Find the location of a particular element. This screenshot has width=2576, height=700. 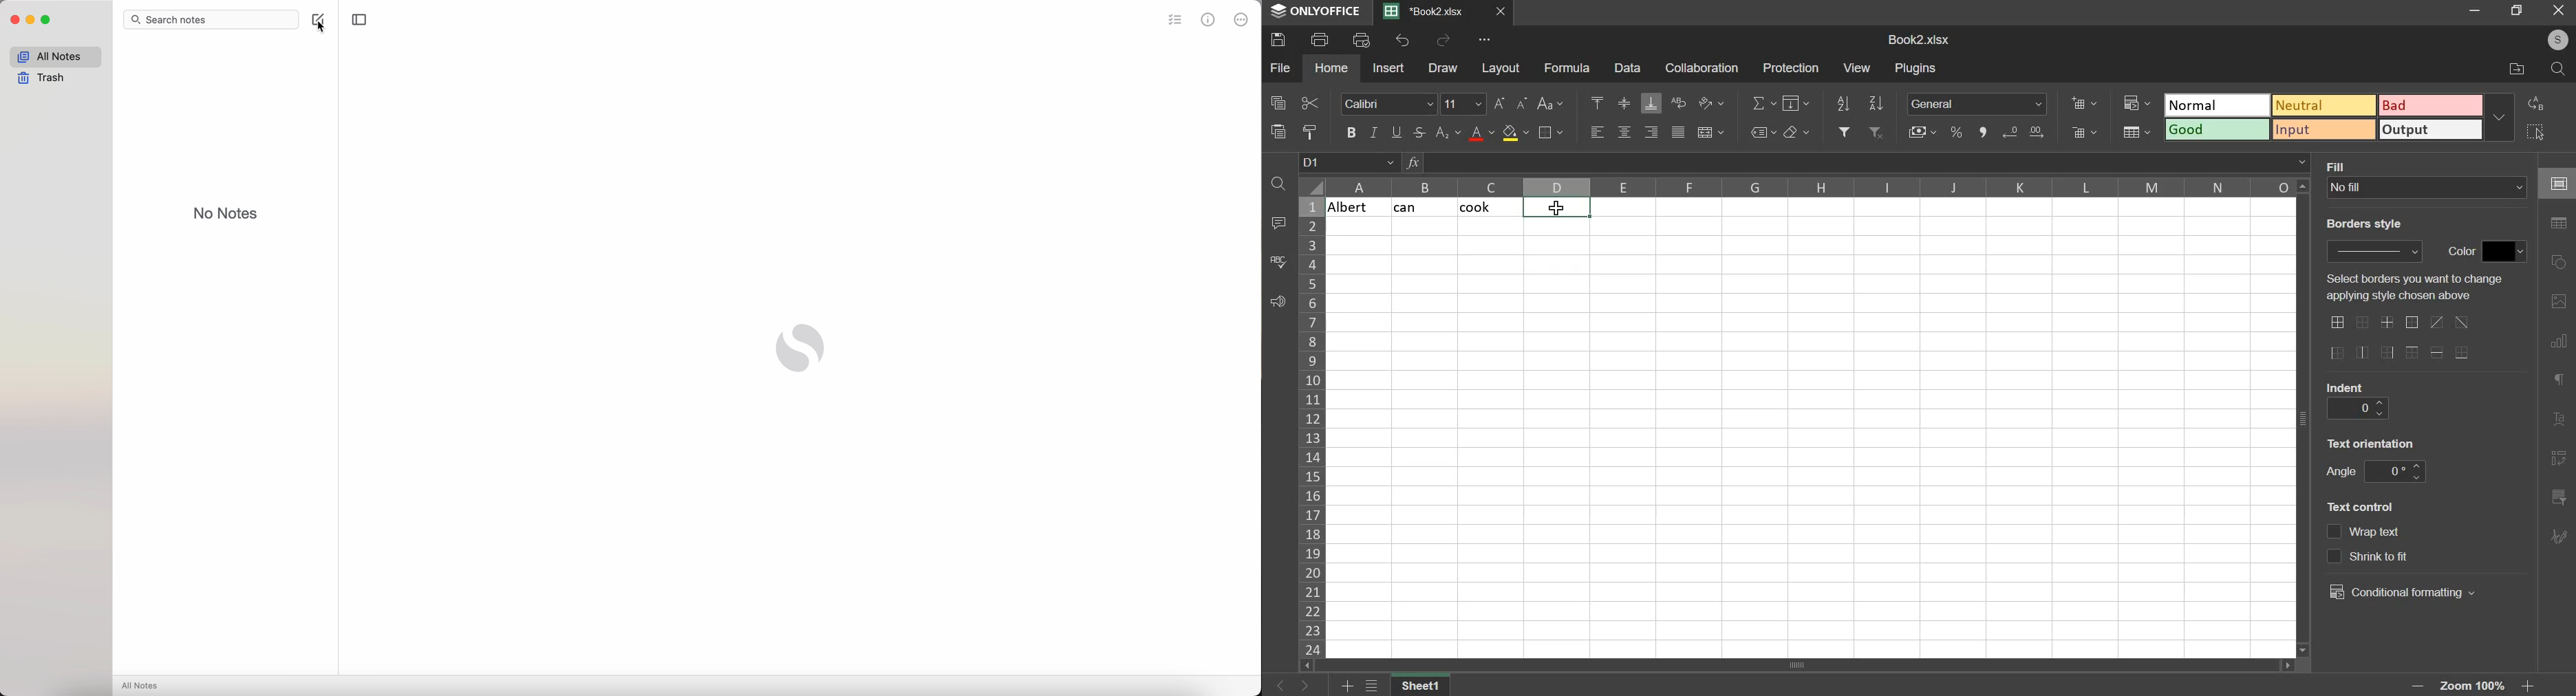

save is located at coordinates (1281, 39).